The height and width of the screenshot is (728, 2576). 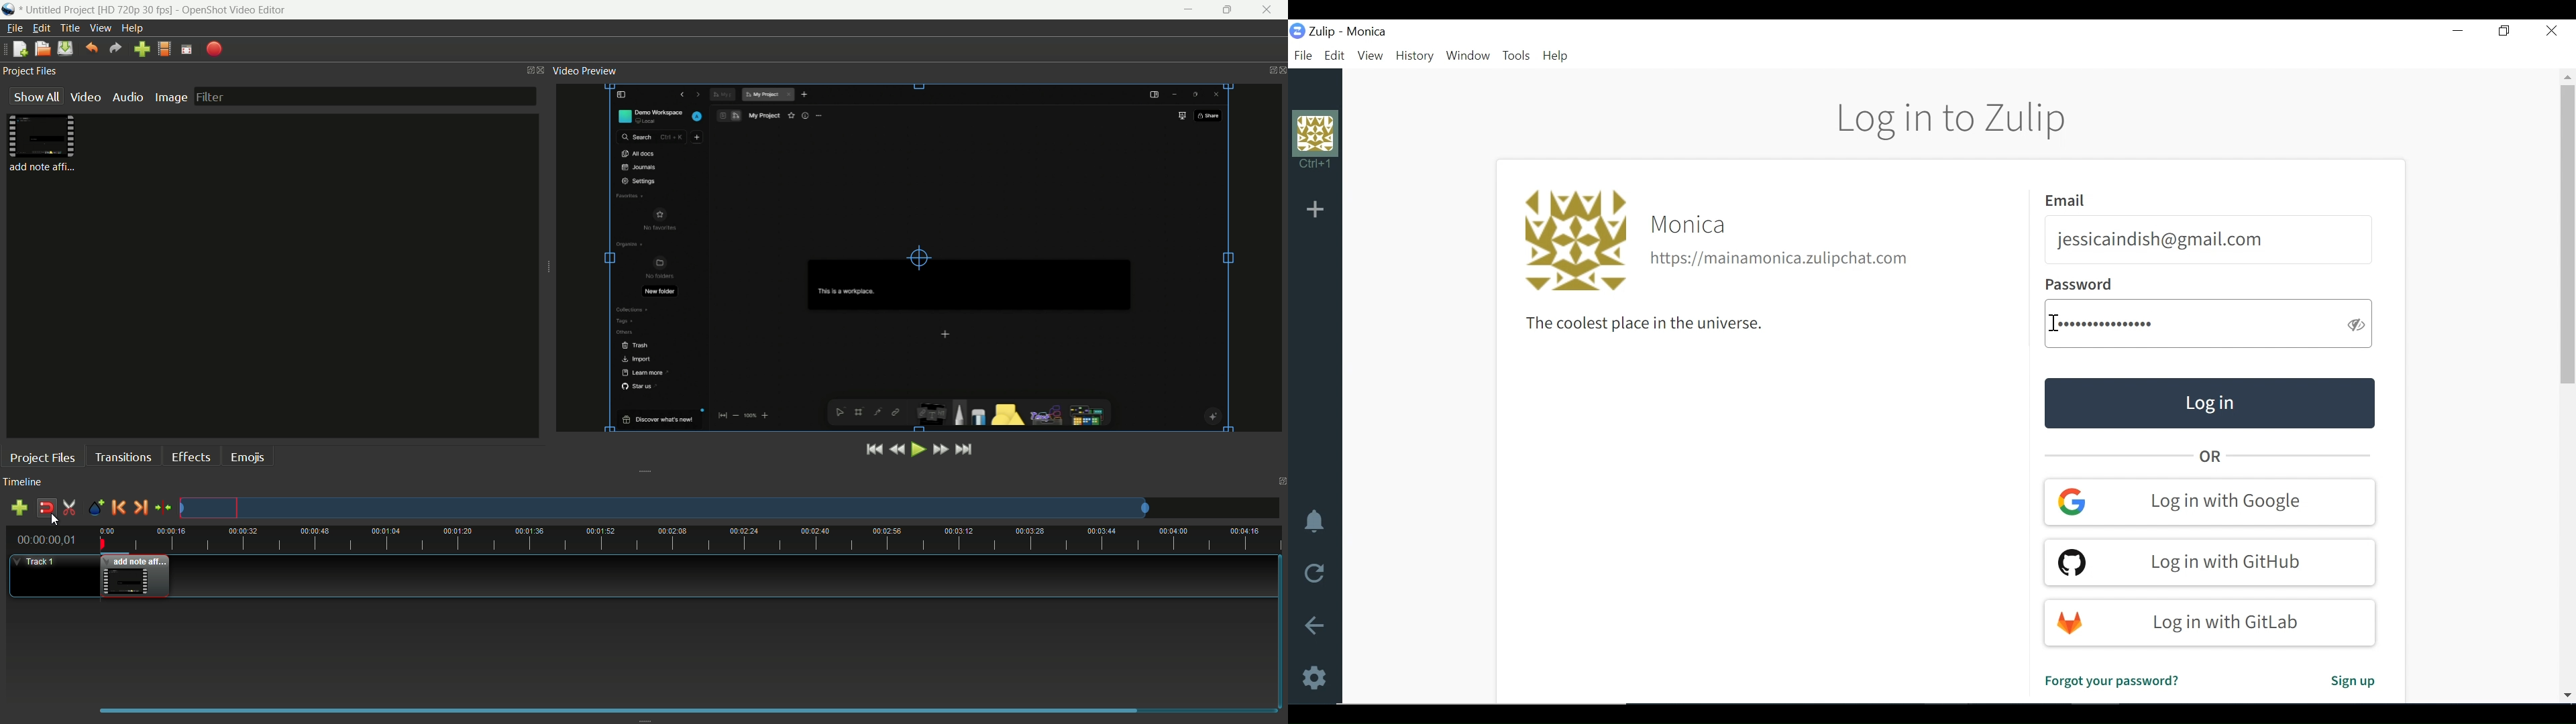 What do you see at coordinates (1271, 10) in the screenshot?
I see `close app` at bounding box center [1271, 10].